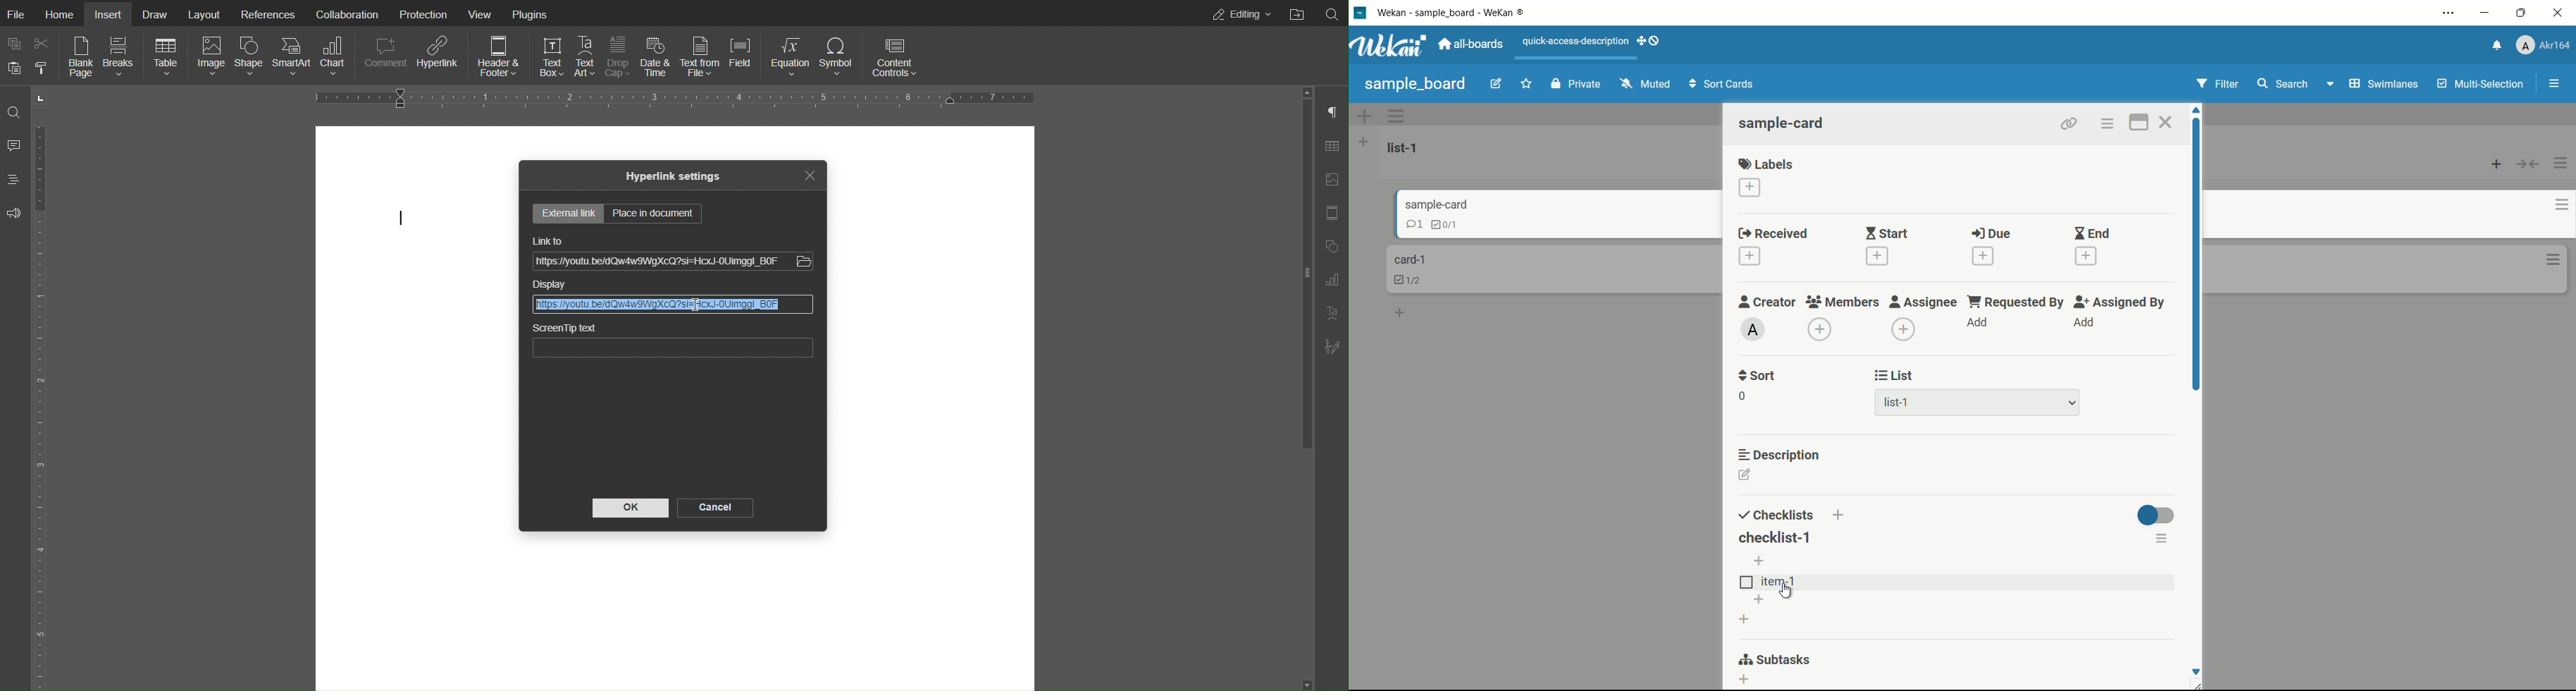 This screenshot has height=700, width=2576. Describe the element at coordinates (334, 57) in the screenshot. I see `Chart` at that location.